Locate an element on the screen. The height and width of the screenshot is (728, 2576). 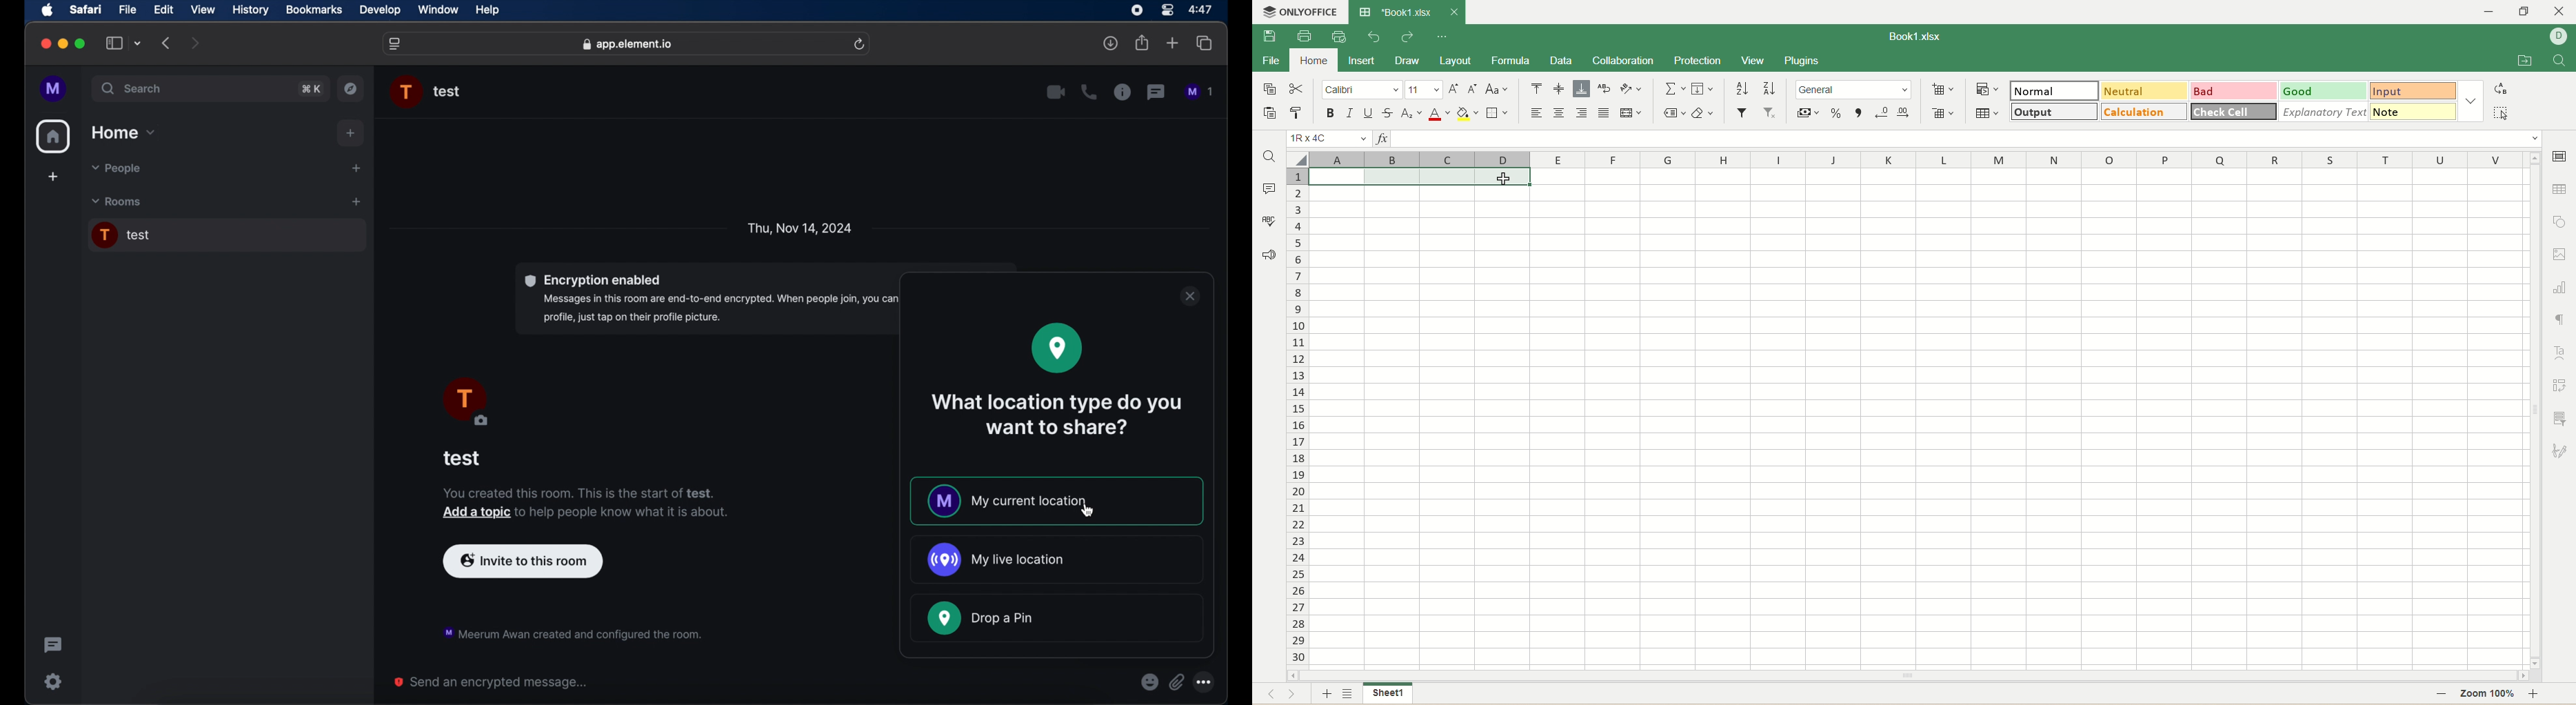
Attach files is located at coordinates (1180, 682).